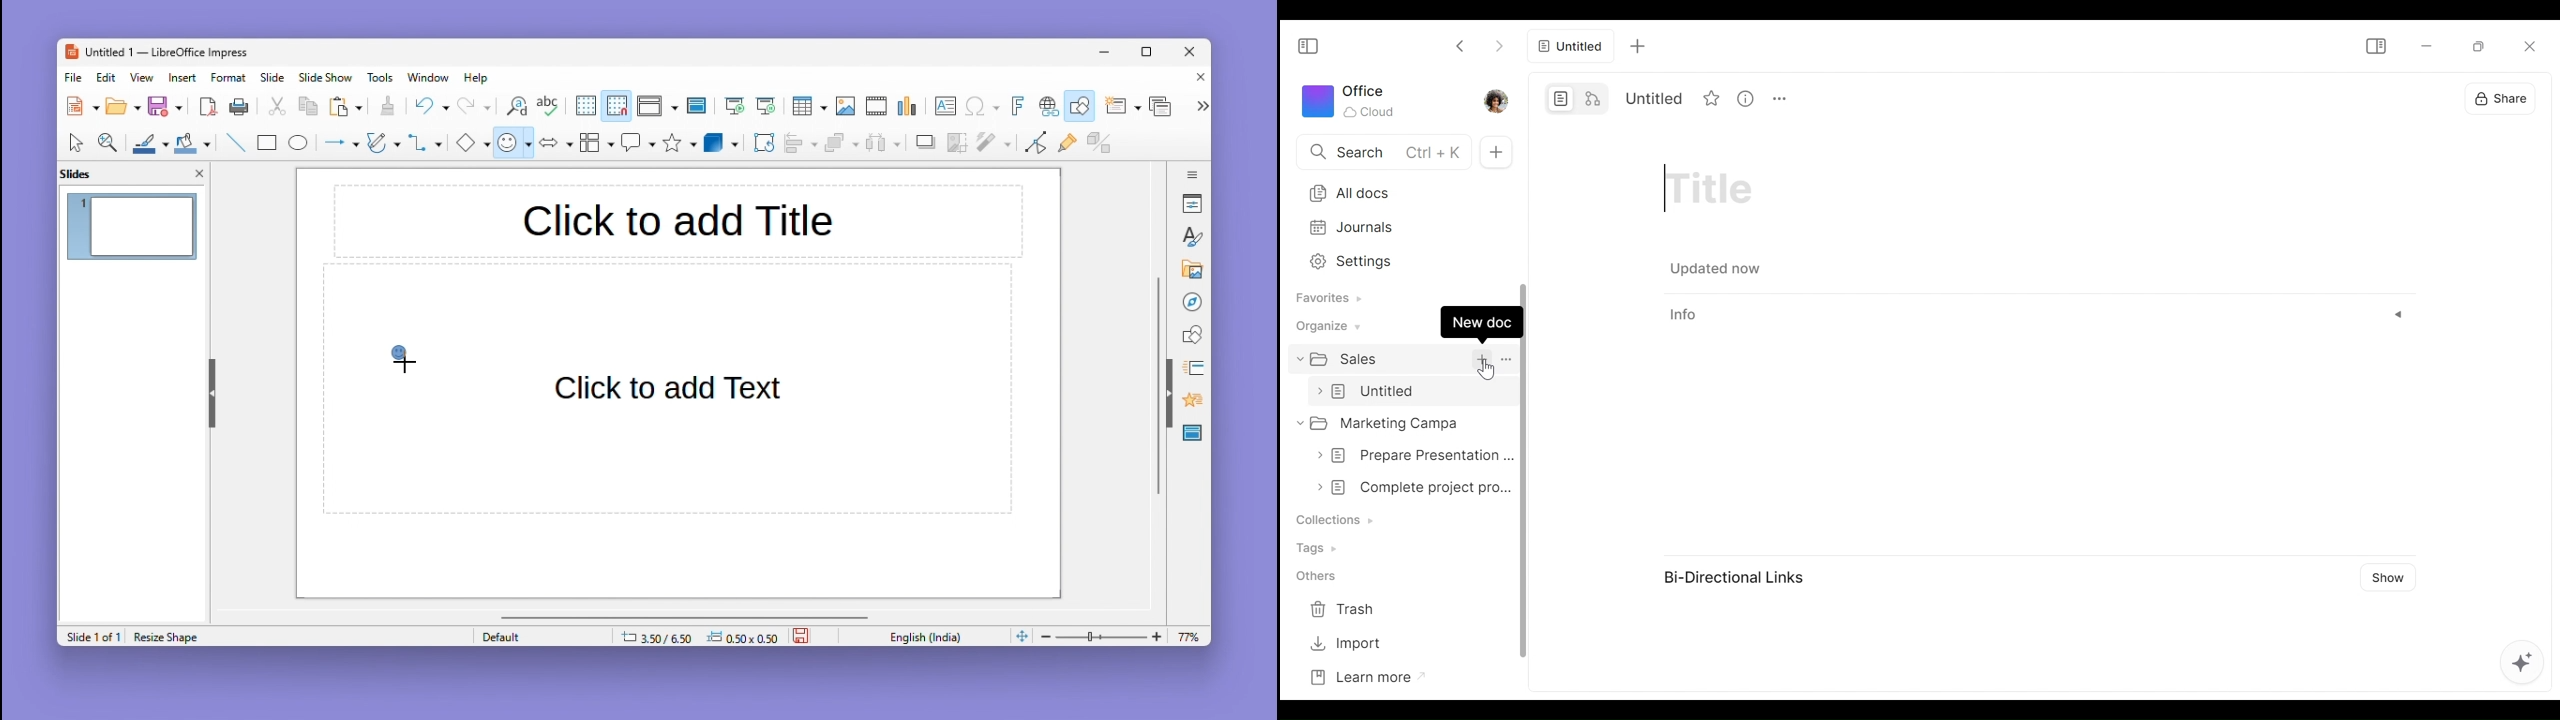 The image size is (2576, 728). Describe the element at coordinates (339, 143) in the screenshot. I see `Arrow` at that location.